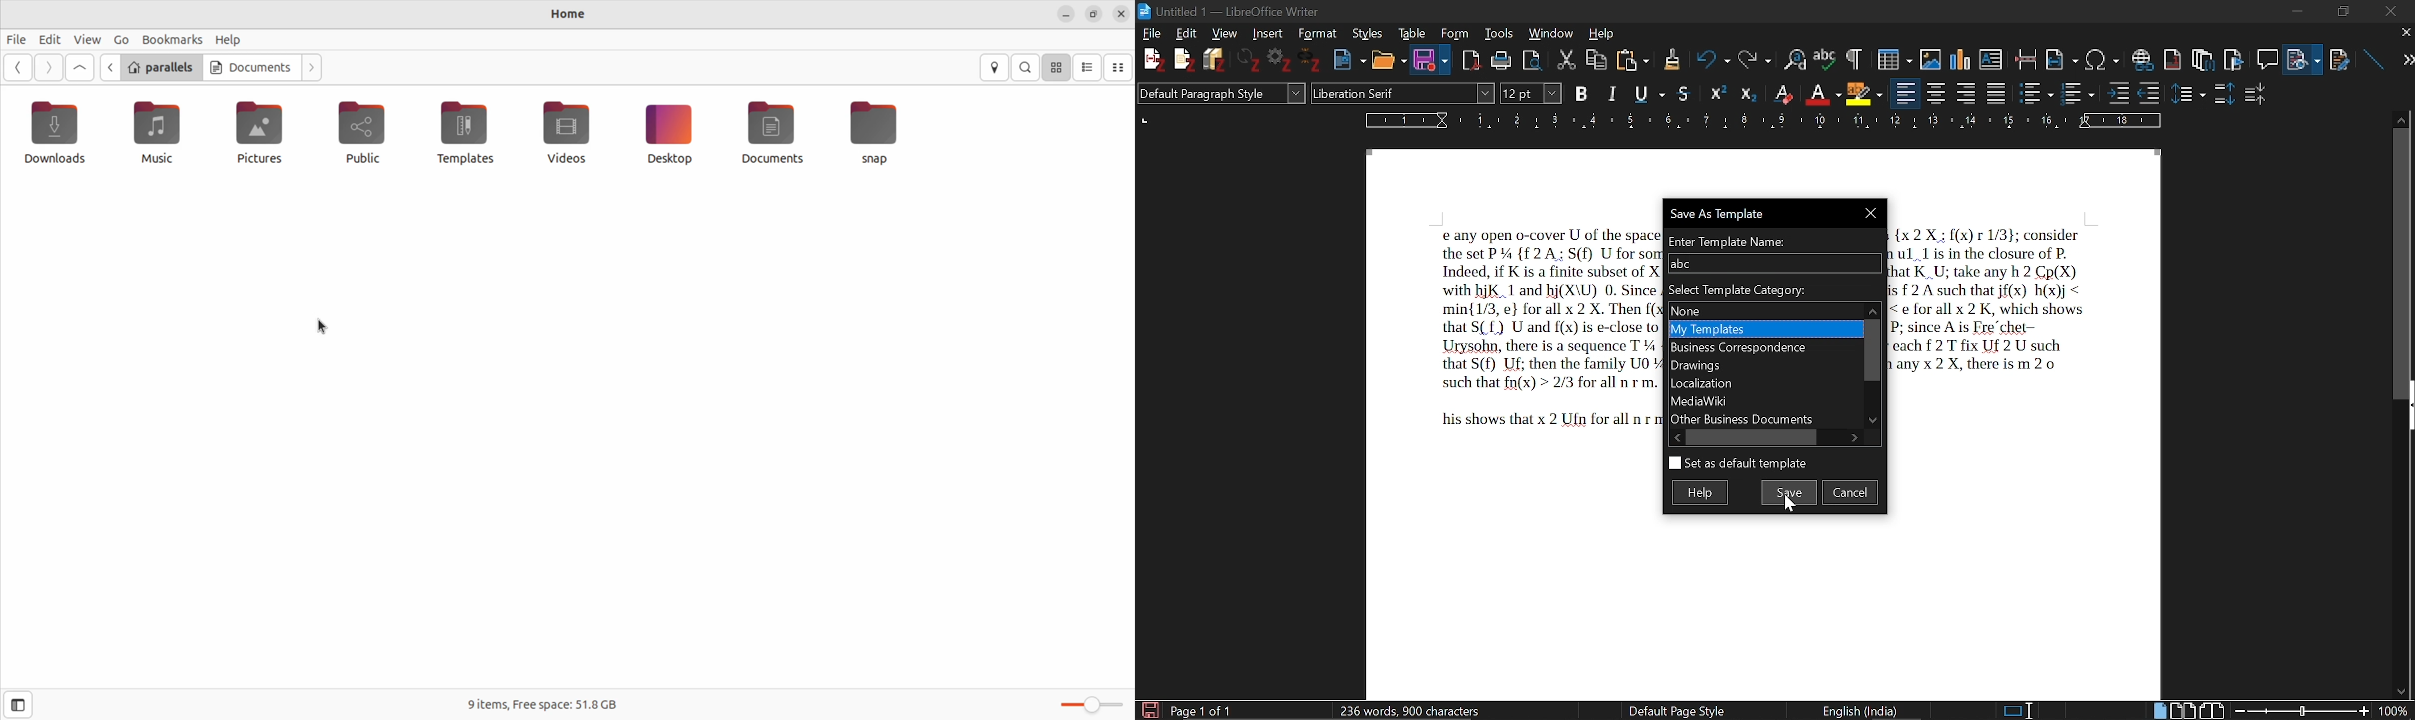  Describe the element at coordinates (2256, 97) in the screenshot. I see `decrease paragraph space` at that location.